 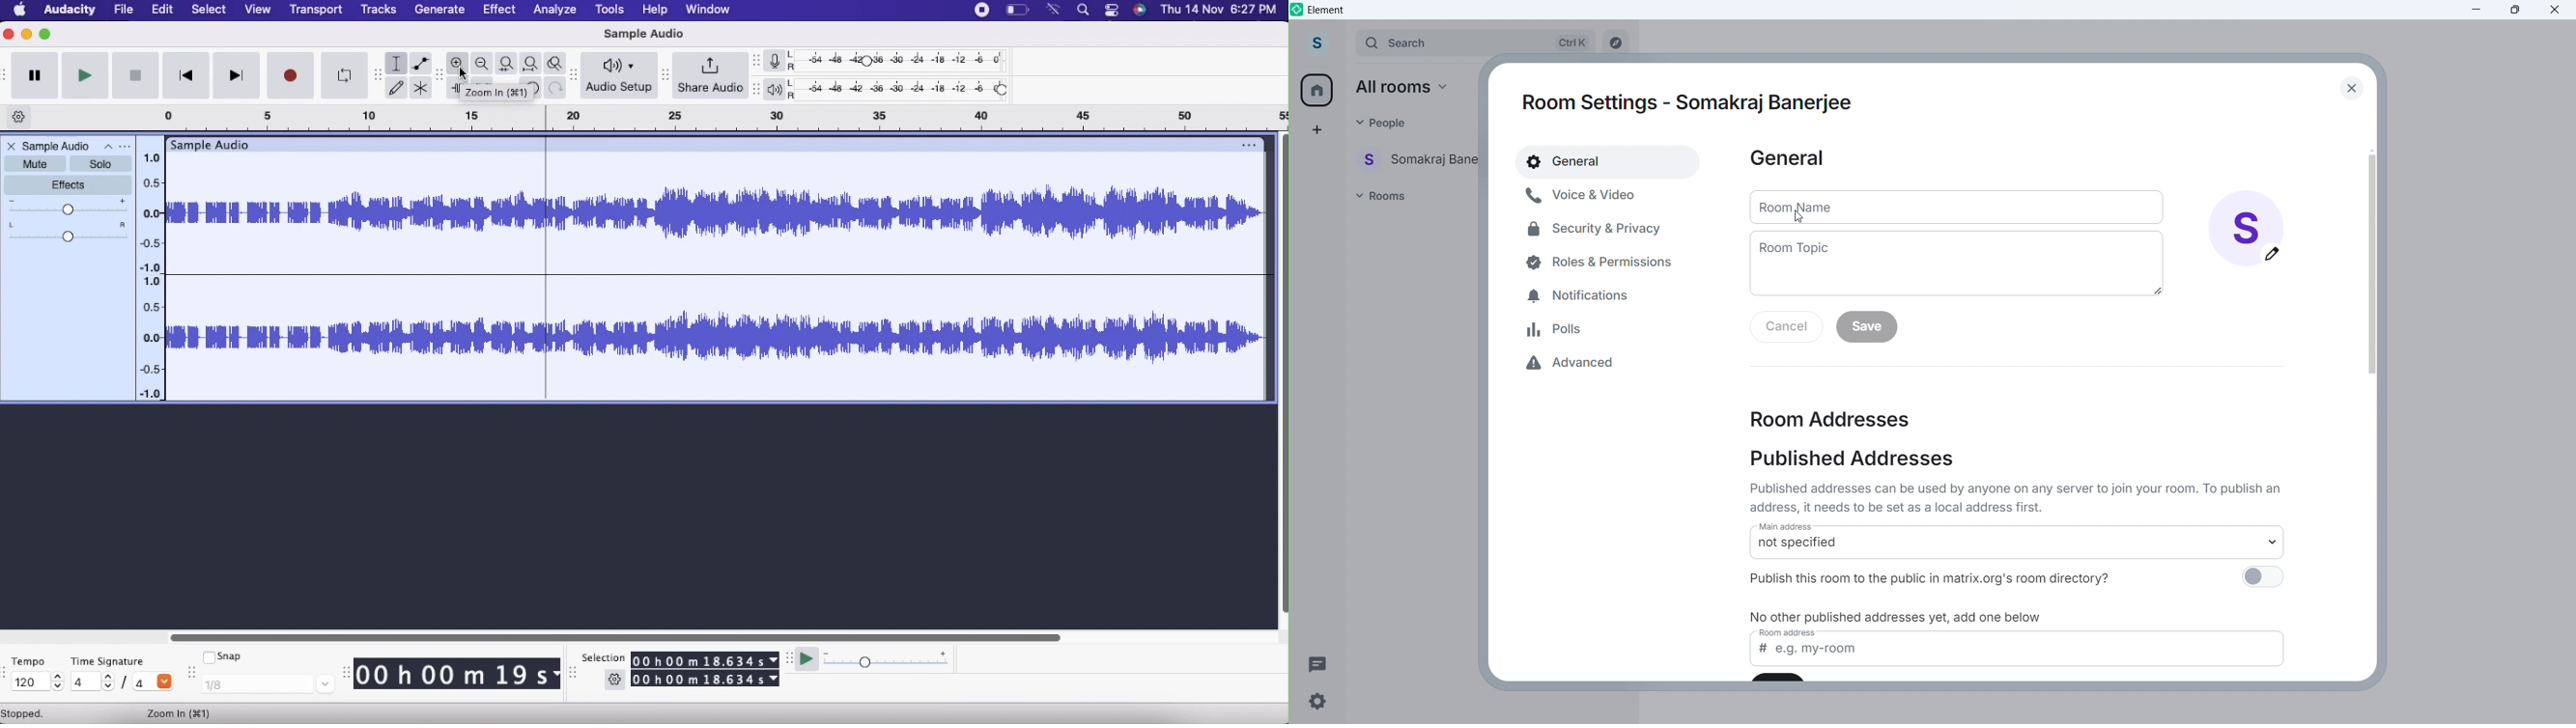 What do you see at coordinates (268, 685) in the screenshot?
I see `1/8` at bounding box center [268, 685].